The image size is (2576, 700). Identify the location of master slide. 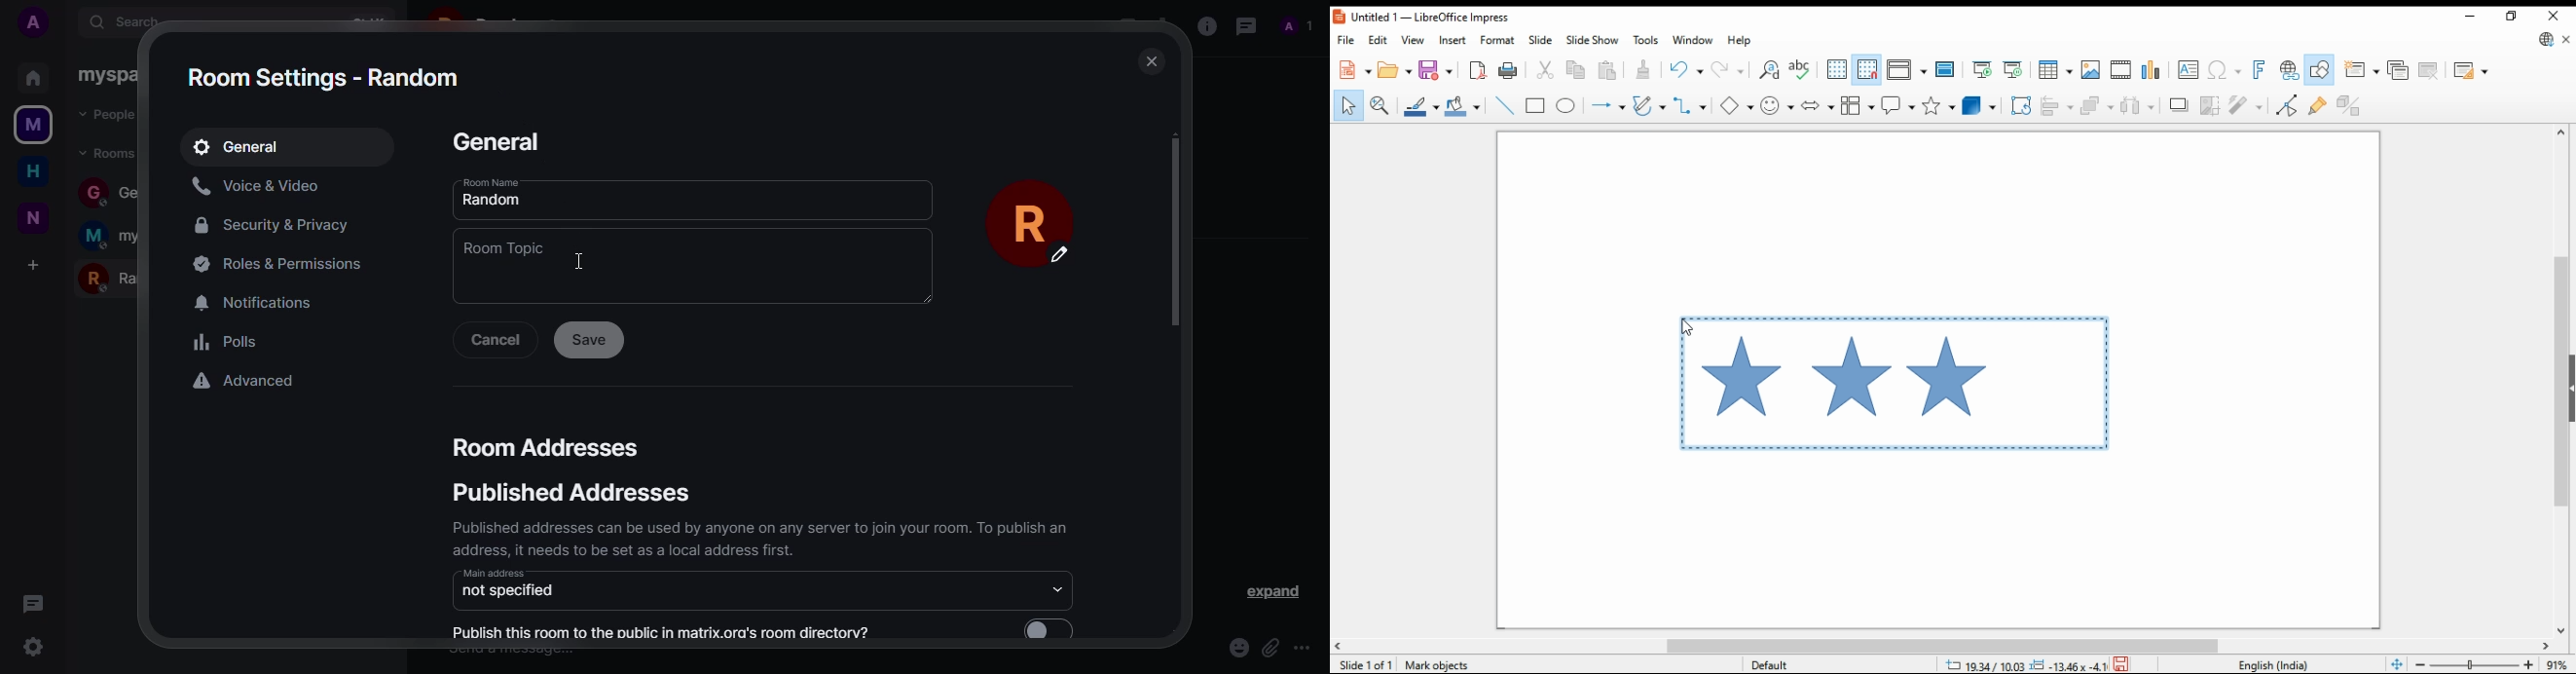
(1946, 69).